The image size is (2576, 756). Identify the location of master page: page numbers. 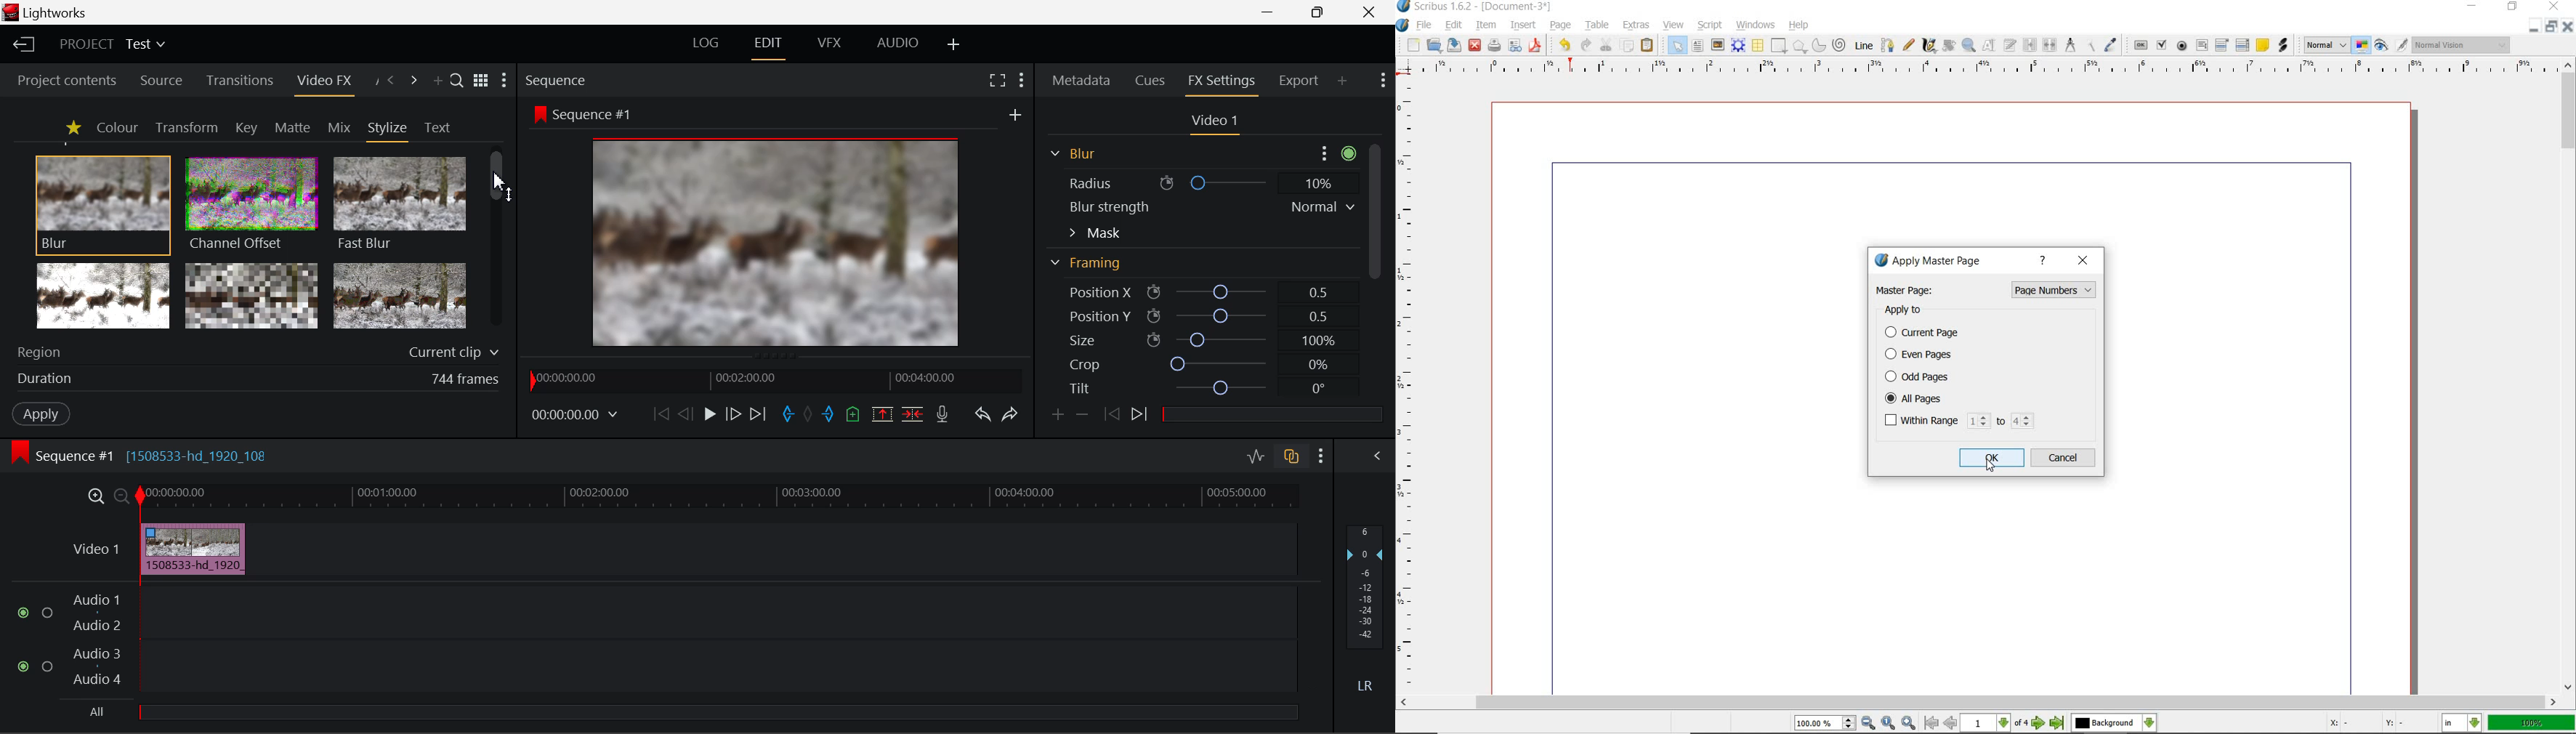
(1986, 290).